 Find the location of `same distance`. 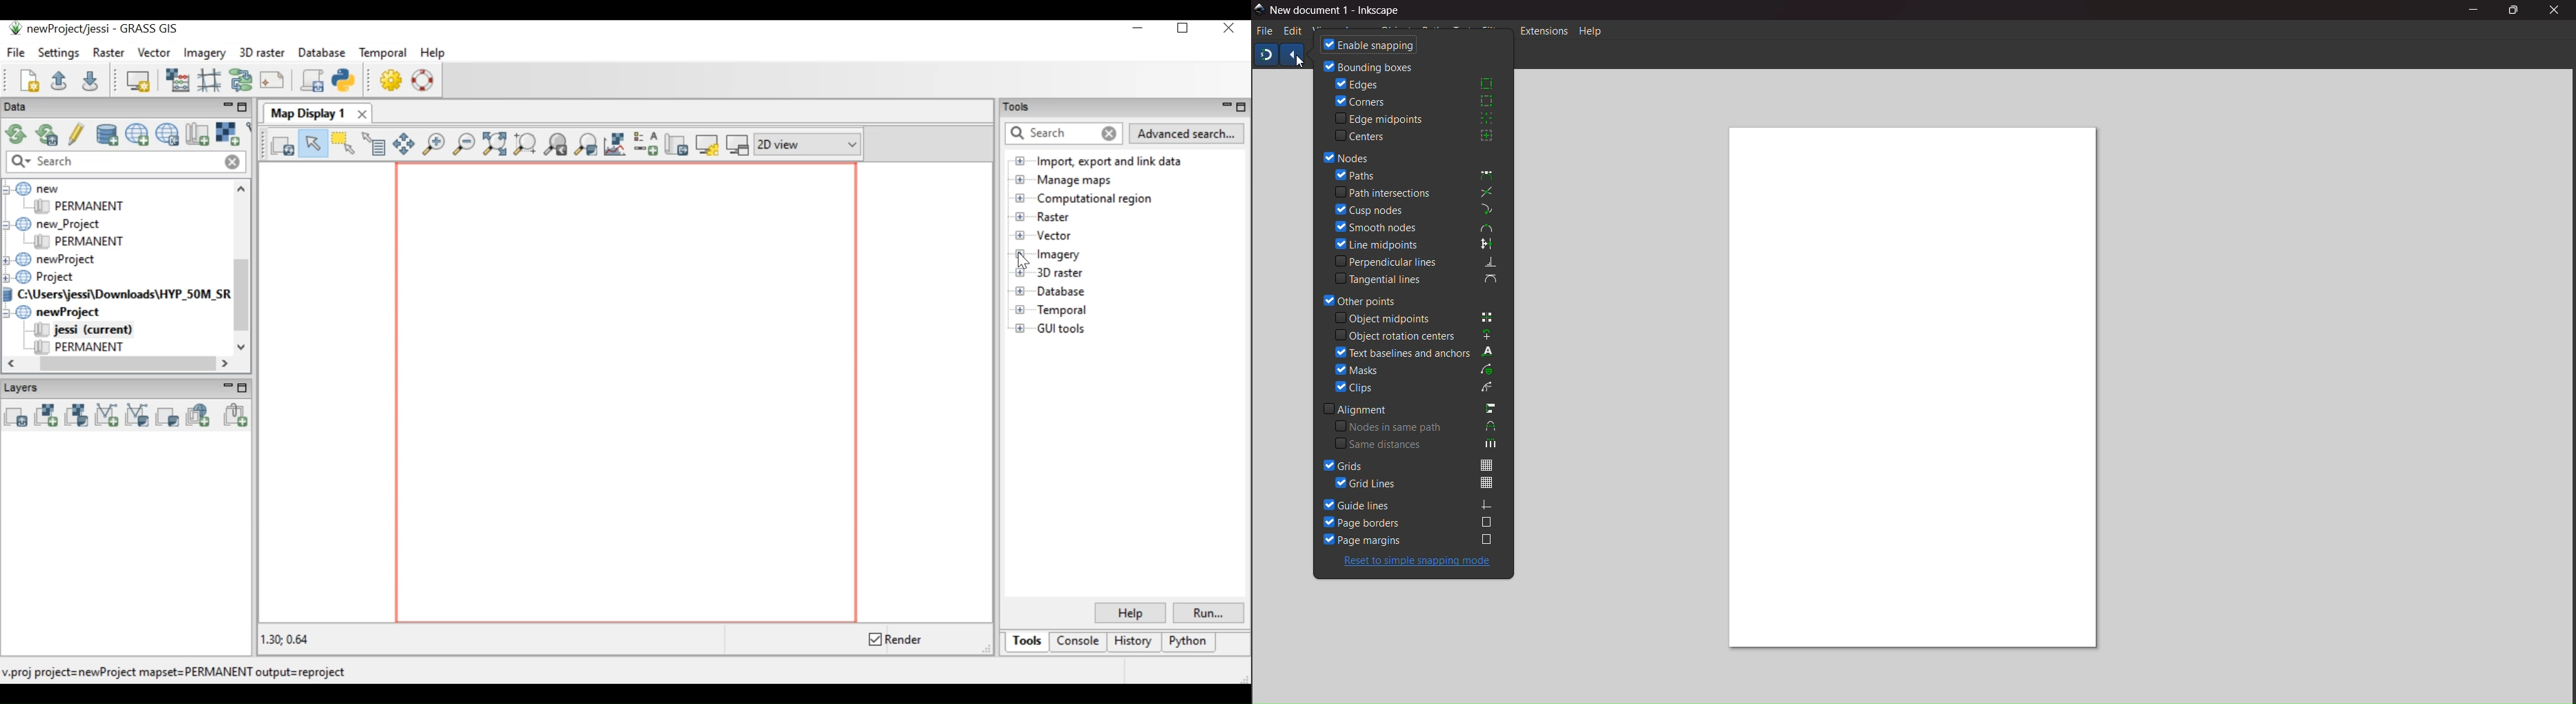

same distance is located at coordinates (1419, 444).